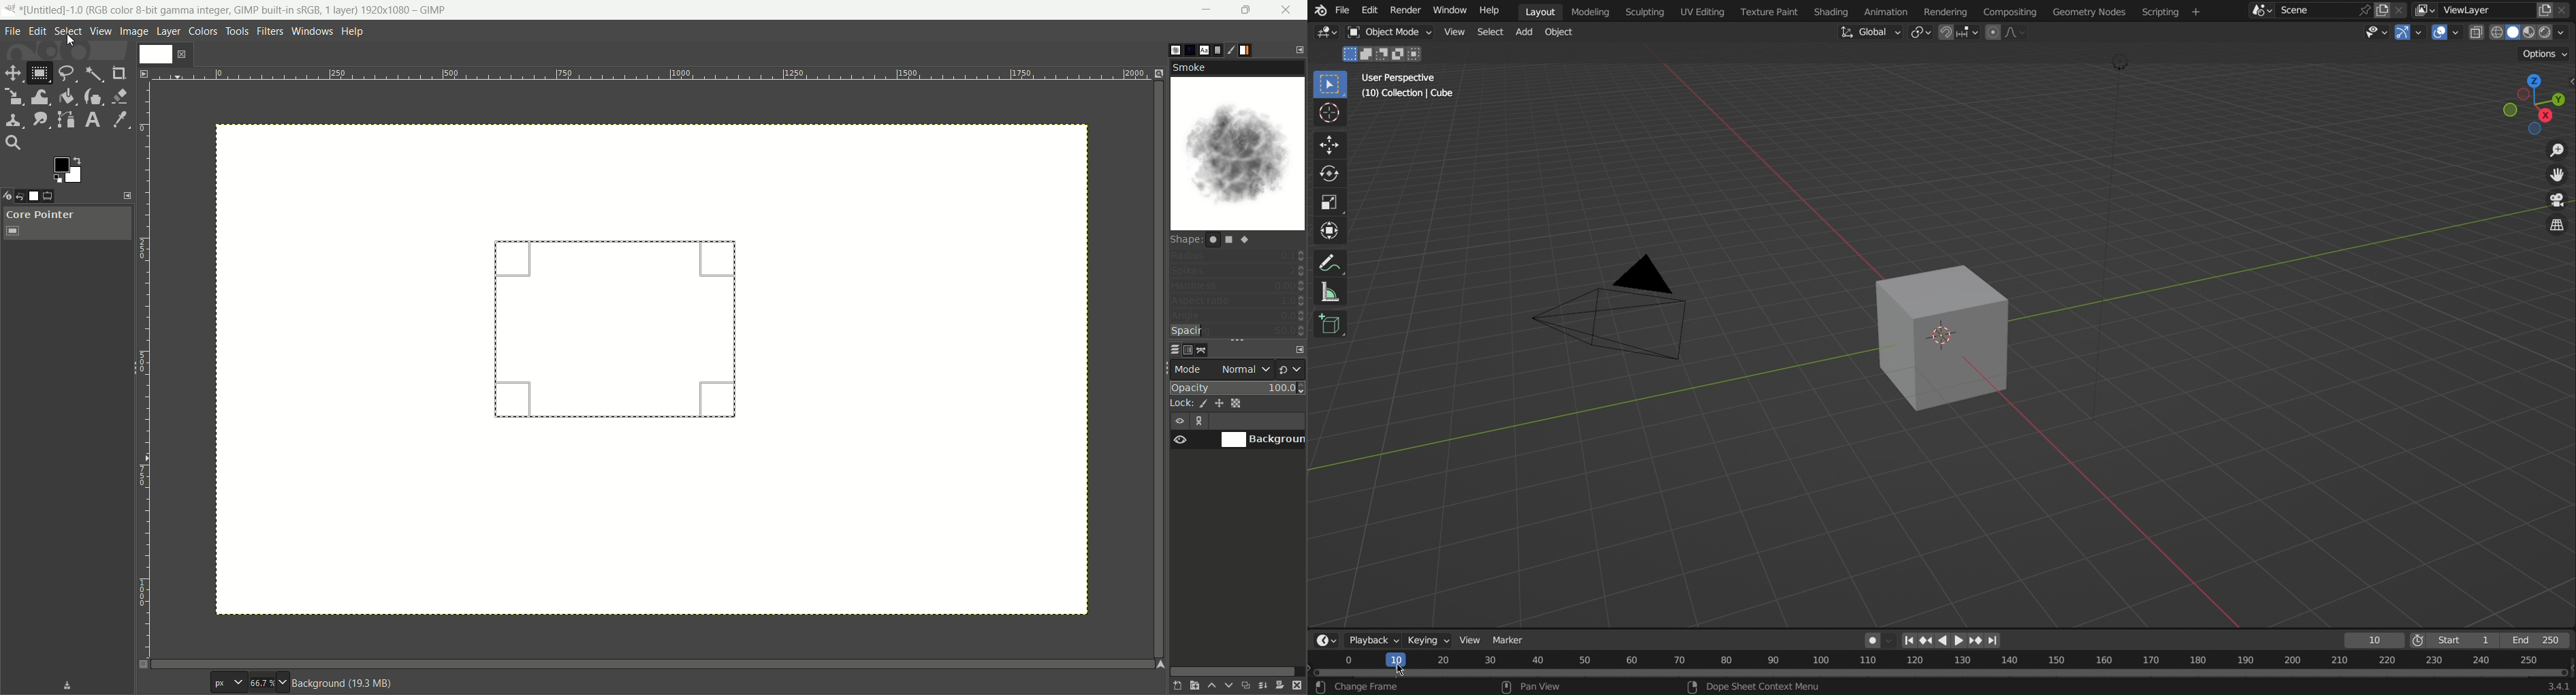 The width and height of the screenshot is (2576, 700). Describe the element at coordinates (1492, 32) in the screenshot. I see `Select` at that location.